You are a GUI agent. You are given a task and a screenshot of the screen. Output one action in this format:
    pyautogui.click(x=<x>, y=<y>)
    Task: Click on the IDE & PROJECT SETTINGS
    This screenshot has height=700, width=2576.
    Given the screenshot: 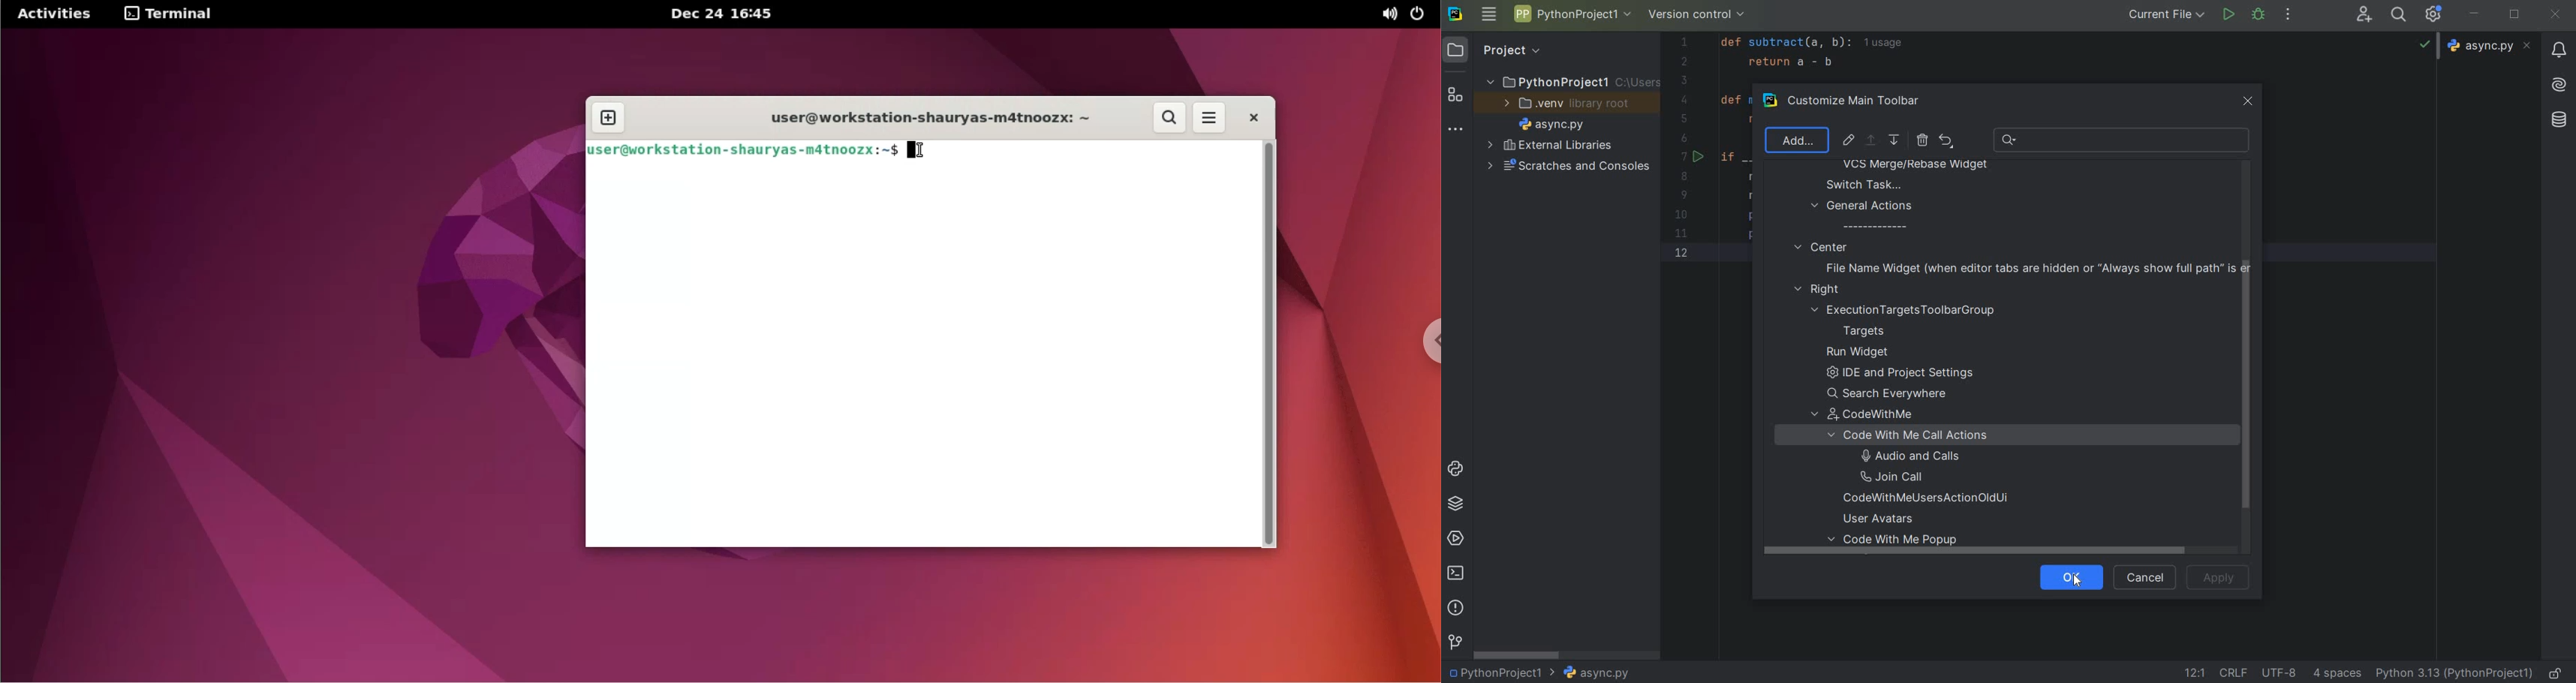 What is the action you would take?
    pyautogui.click(x=2437, y=15)
    